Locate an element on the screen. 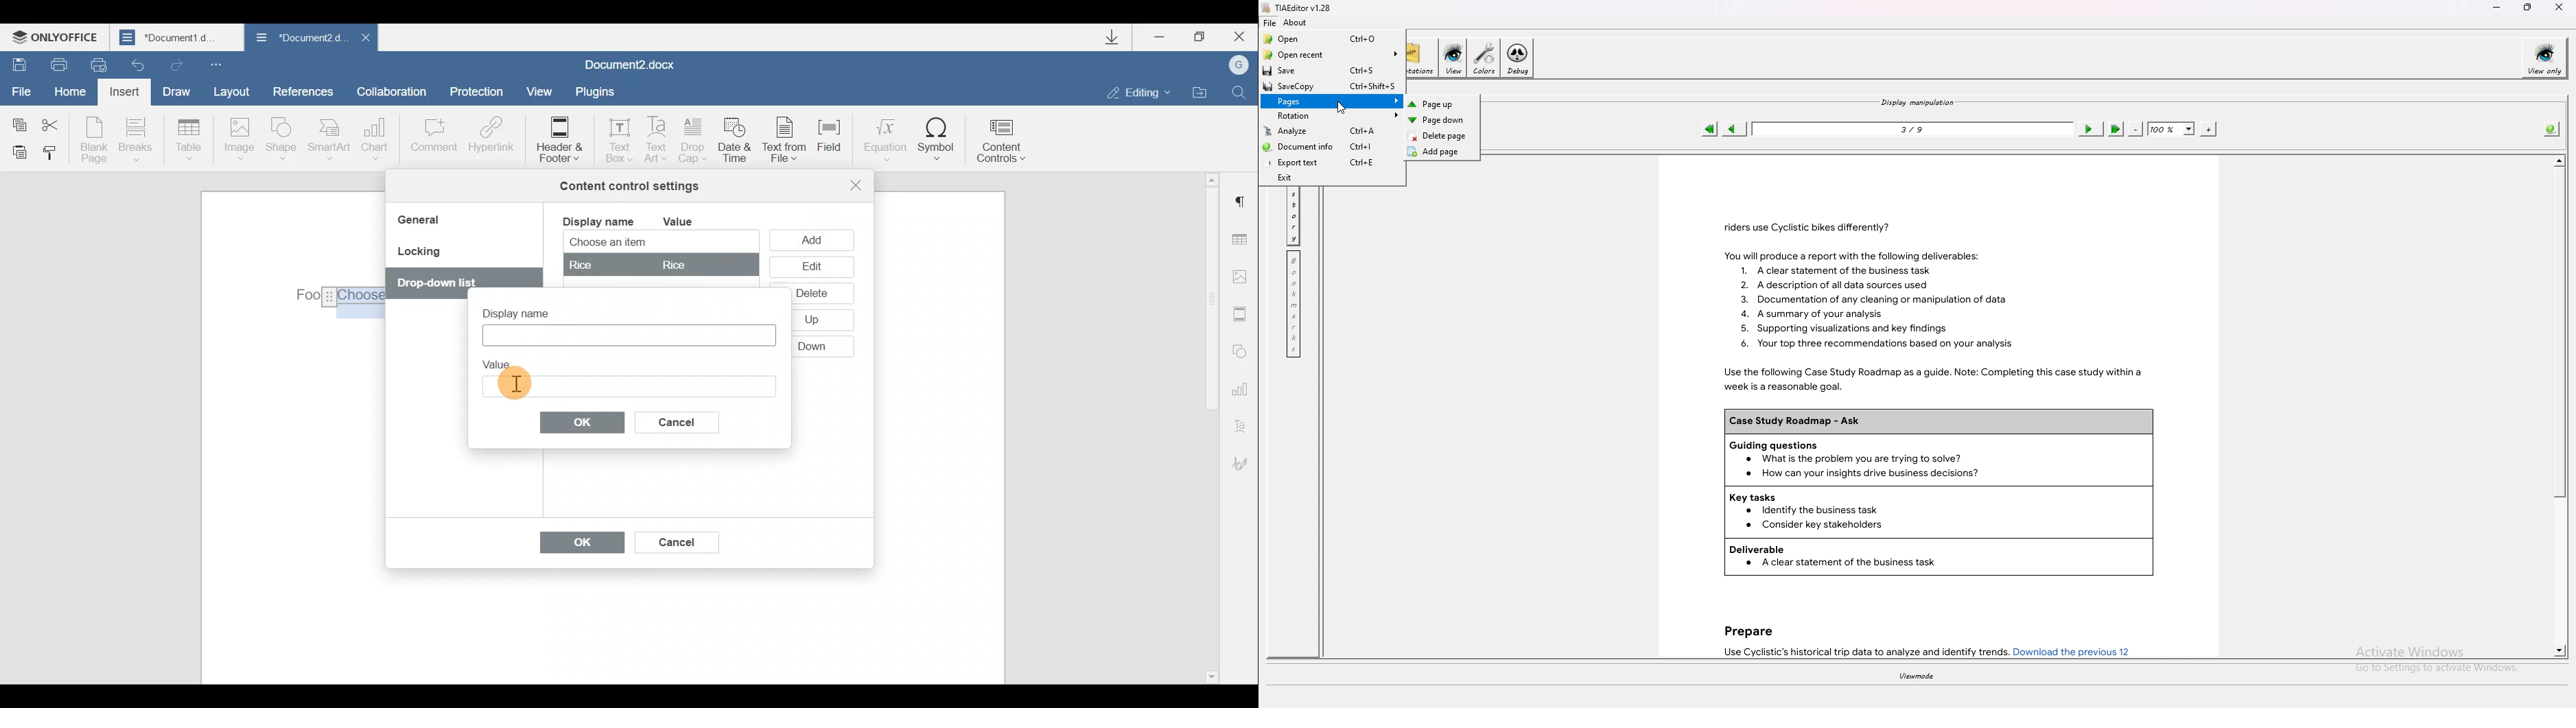 The width and height of the screenshot is (2576, 728). Document1 d.. is located at coordinates (178, 37).